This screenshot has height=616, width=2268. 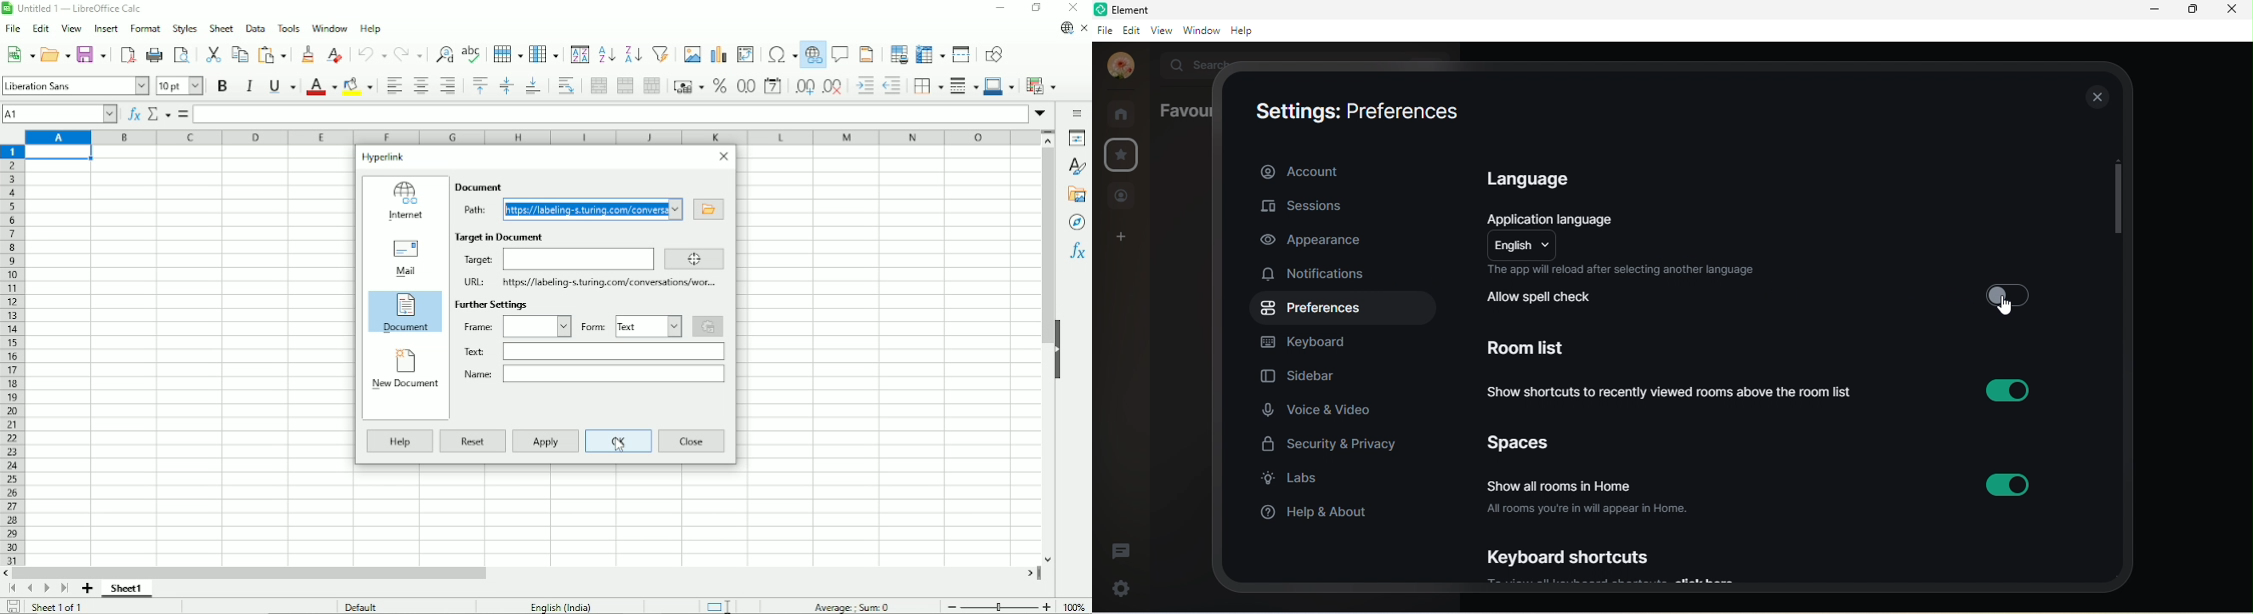 What do you see at coordinates (1163, 30) in the screenshot?
I see `view` at bounding box center [1163, 30].